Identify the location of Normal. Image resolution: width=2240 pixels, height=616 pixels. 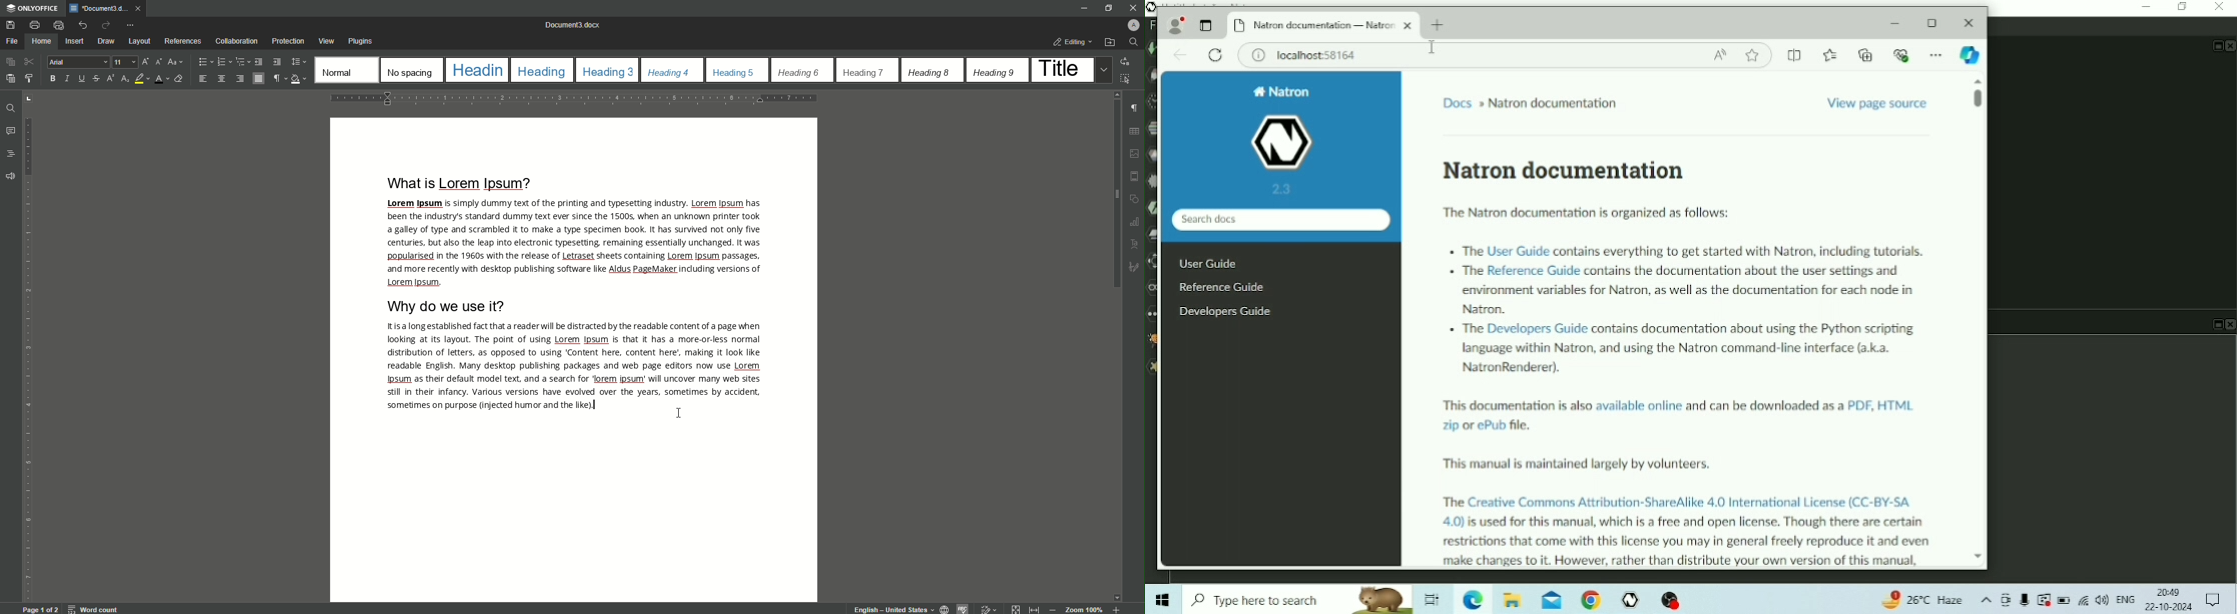
(344, 68).